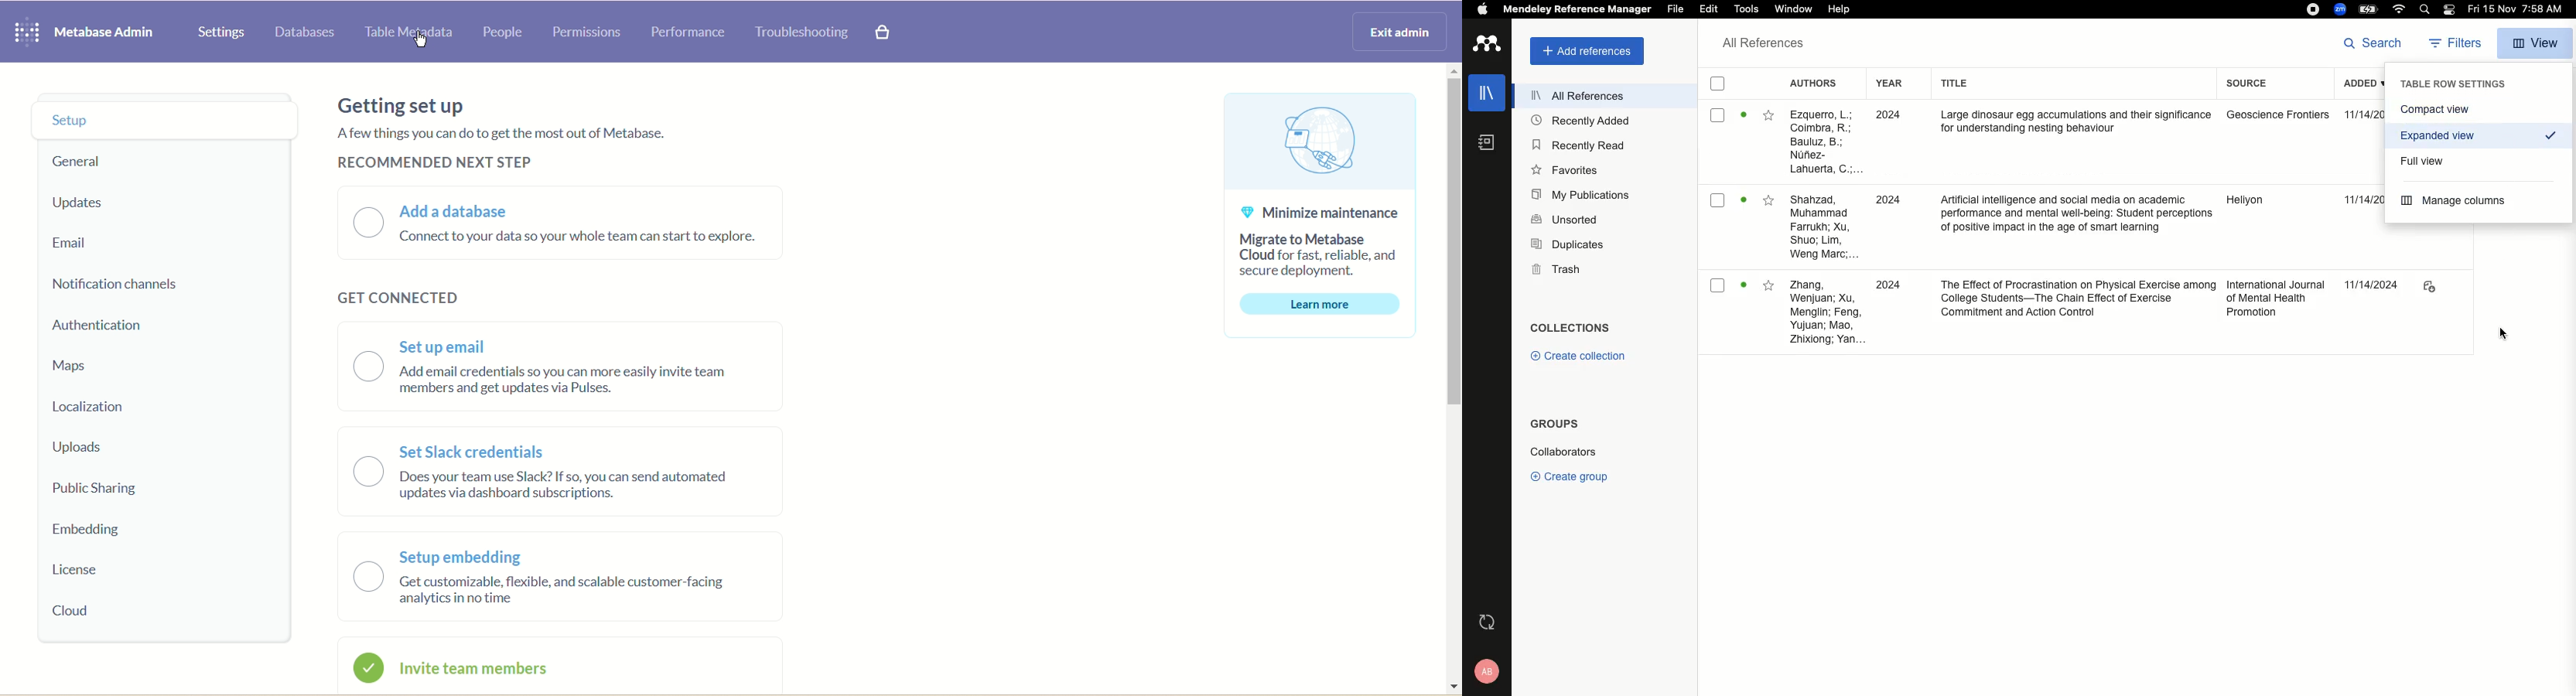  Describe the element at coordinates (2518, 10) in the screenshot. I see `Fri 15 nov 7:58 AM` at that location.